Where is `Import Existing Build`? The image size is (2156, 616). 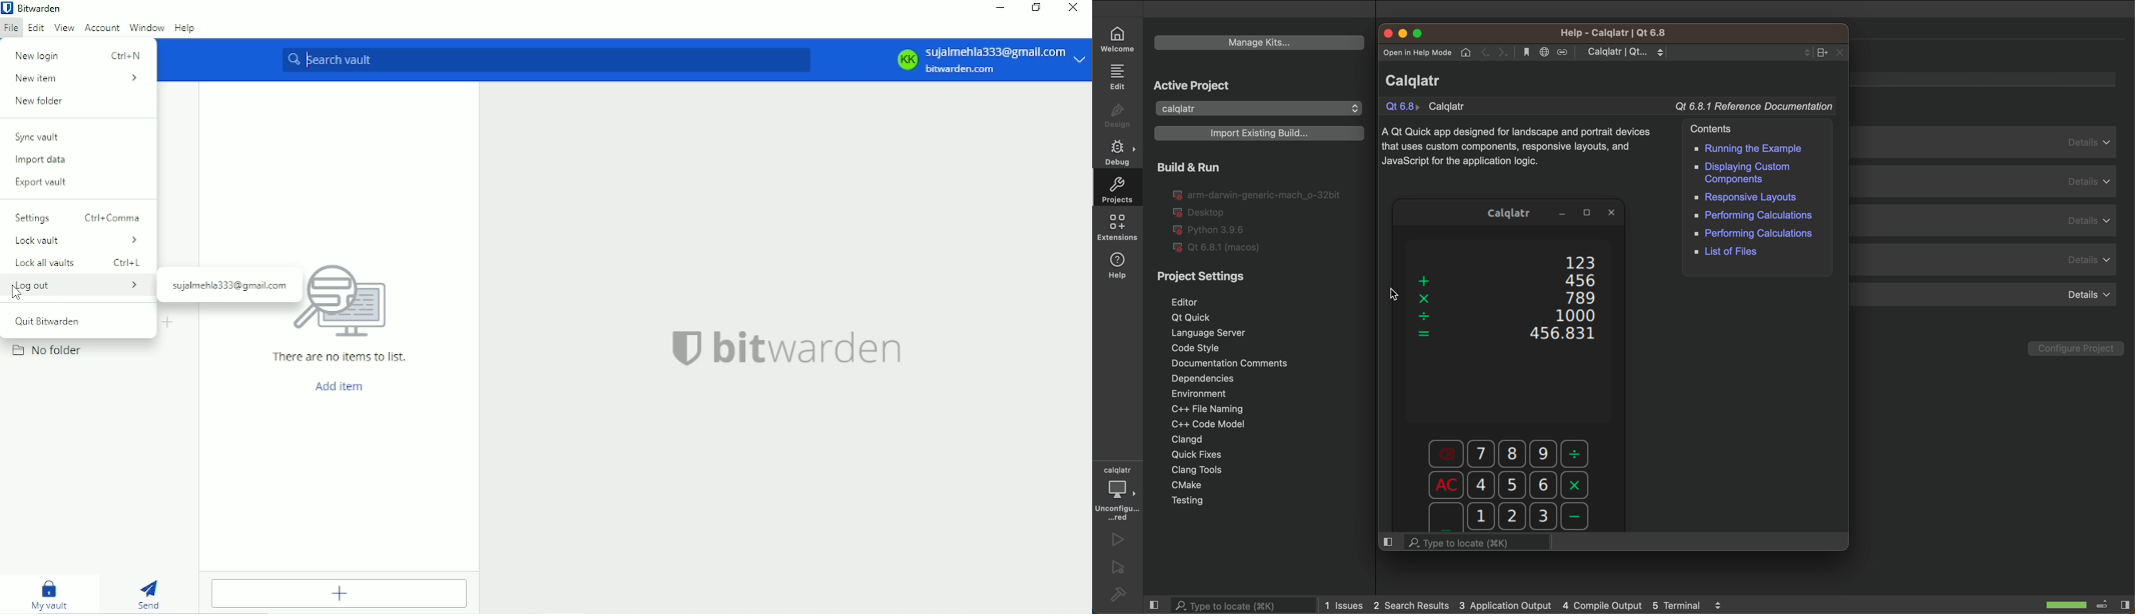
Import Existing Build is located at coordinates (1260, 134).